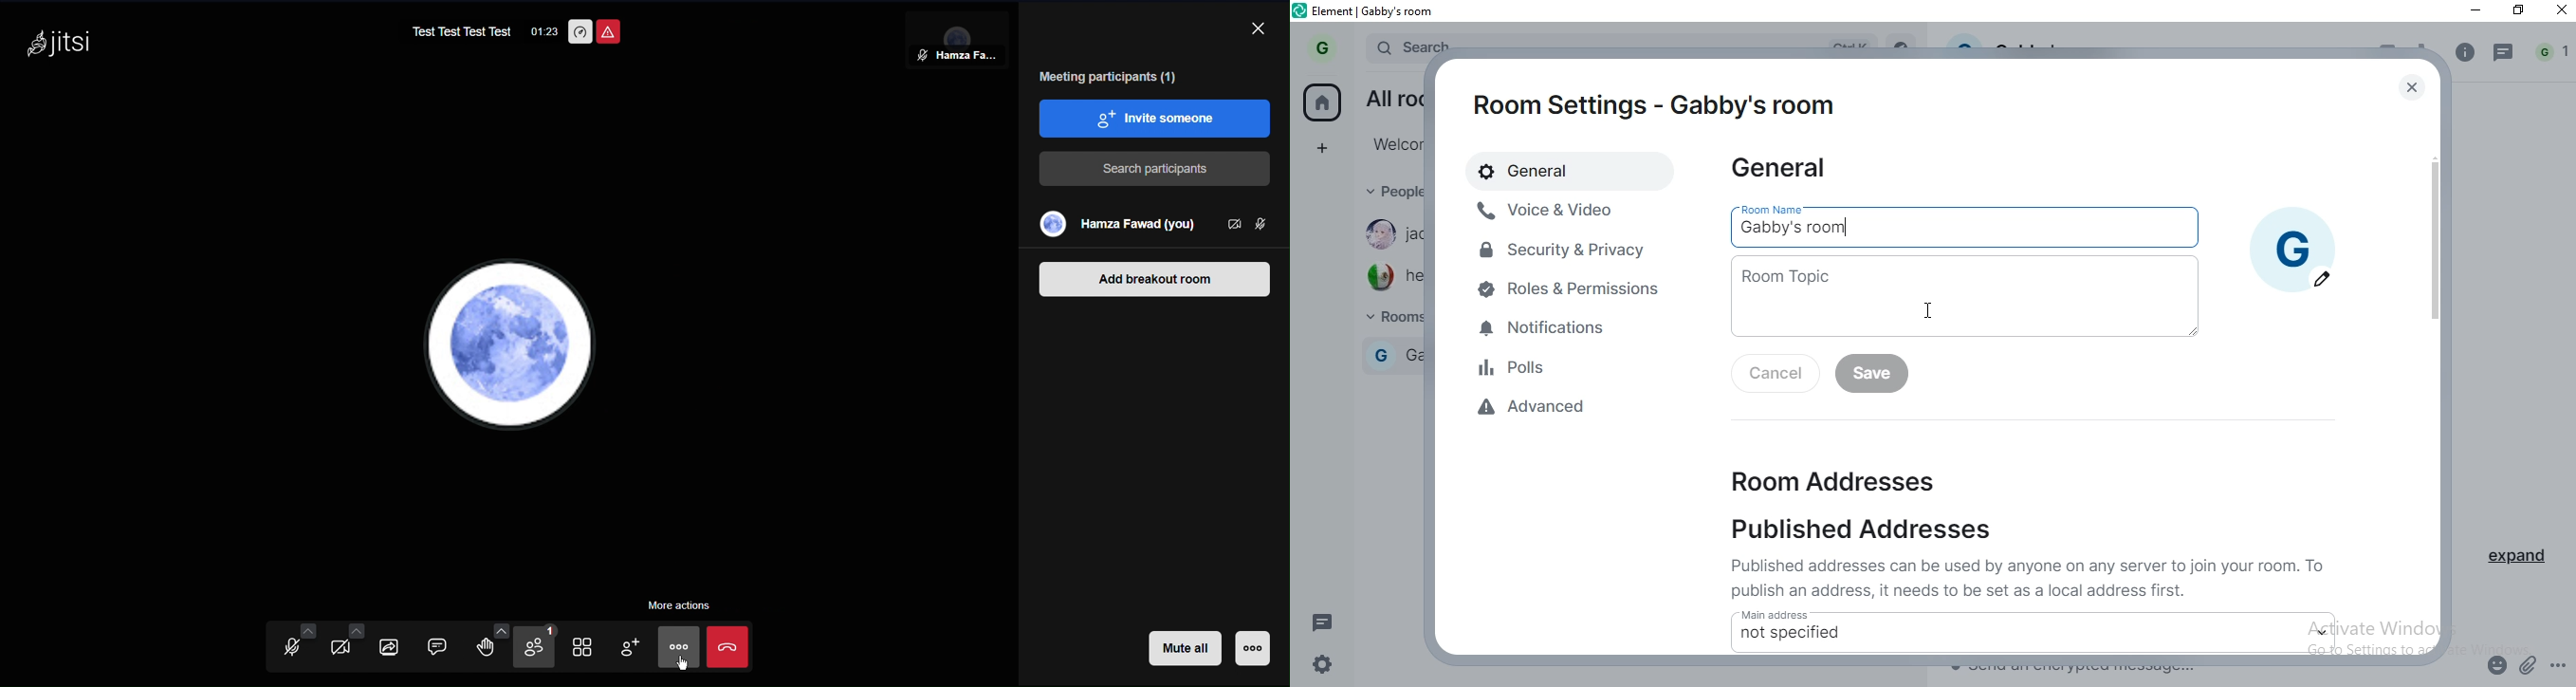 This screenshot has height=700, width=2576. What do you see at coordinates (1656, 103) in the screenshot?
I see `room settings` at bounding box center [1656, 103].